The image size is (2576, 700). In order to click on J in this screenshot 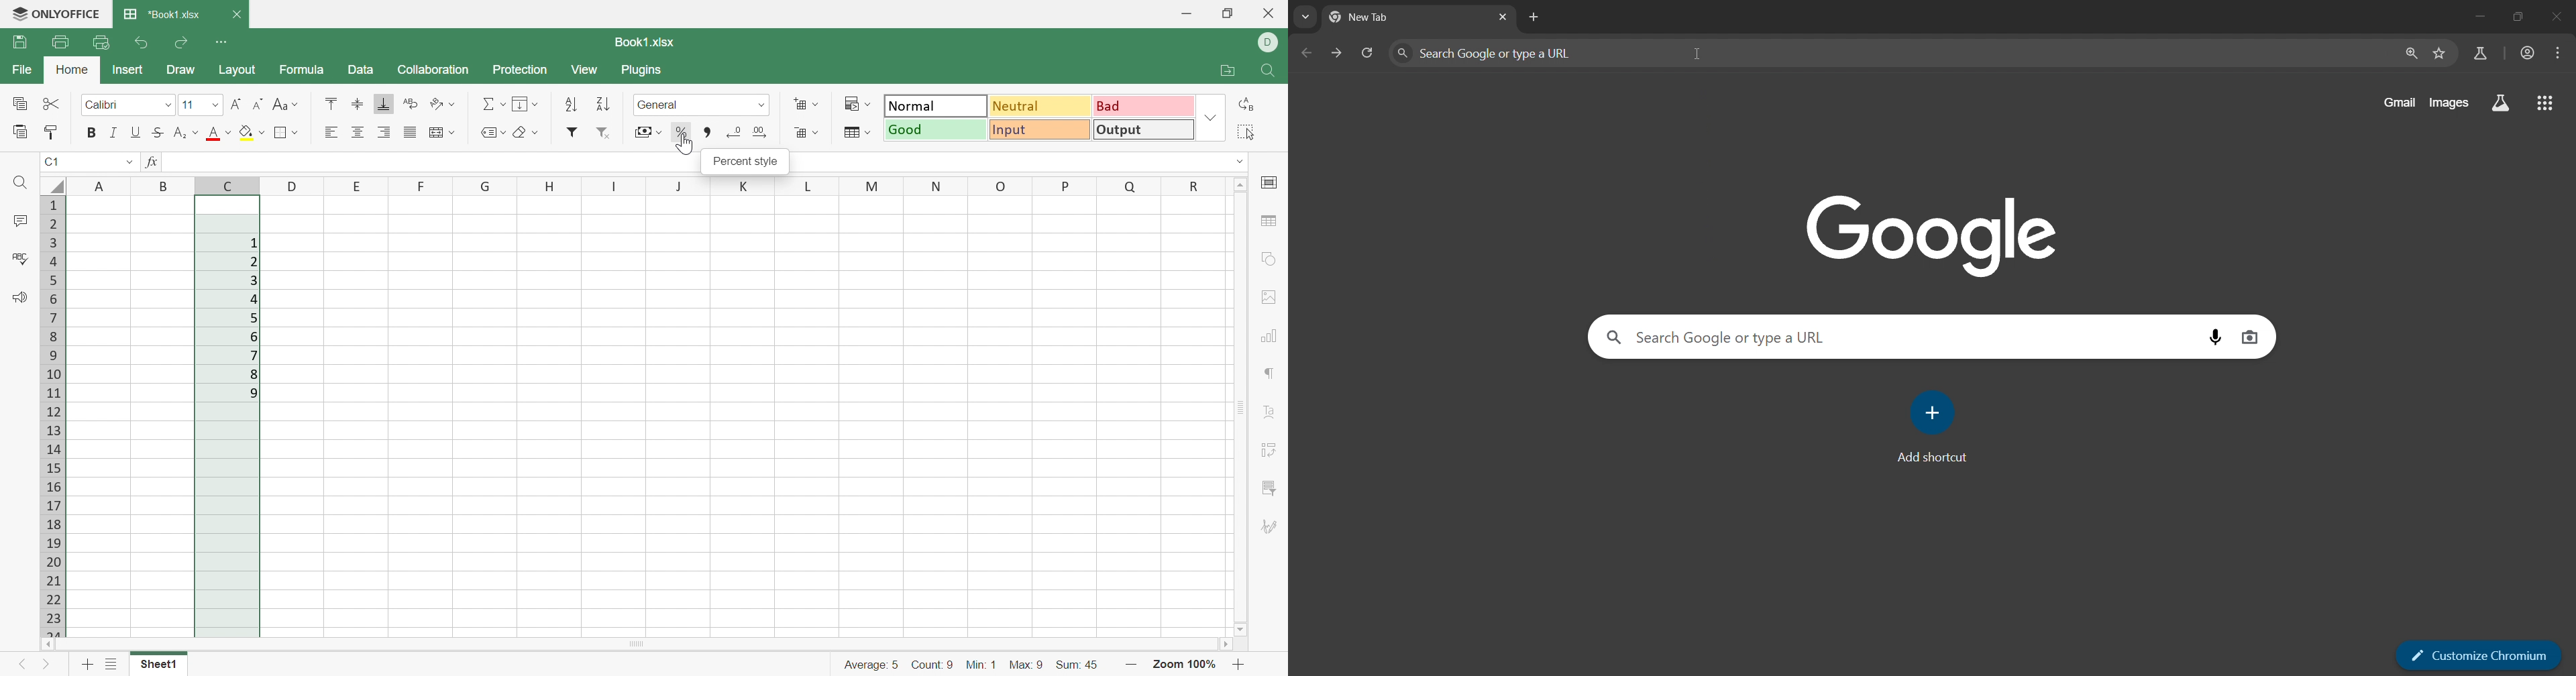, I will do `click(679, 186)`.